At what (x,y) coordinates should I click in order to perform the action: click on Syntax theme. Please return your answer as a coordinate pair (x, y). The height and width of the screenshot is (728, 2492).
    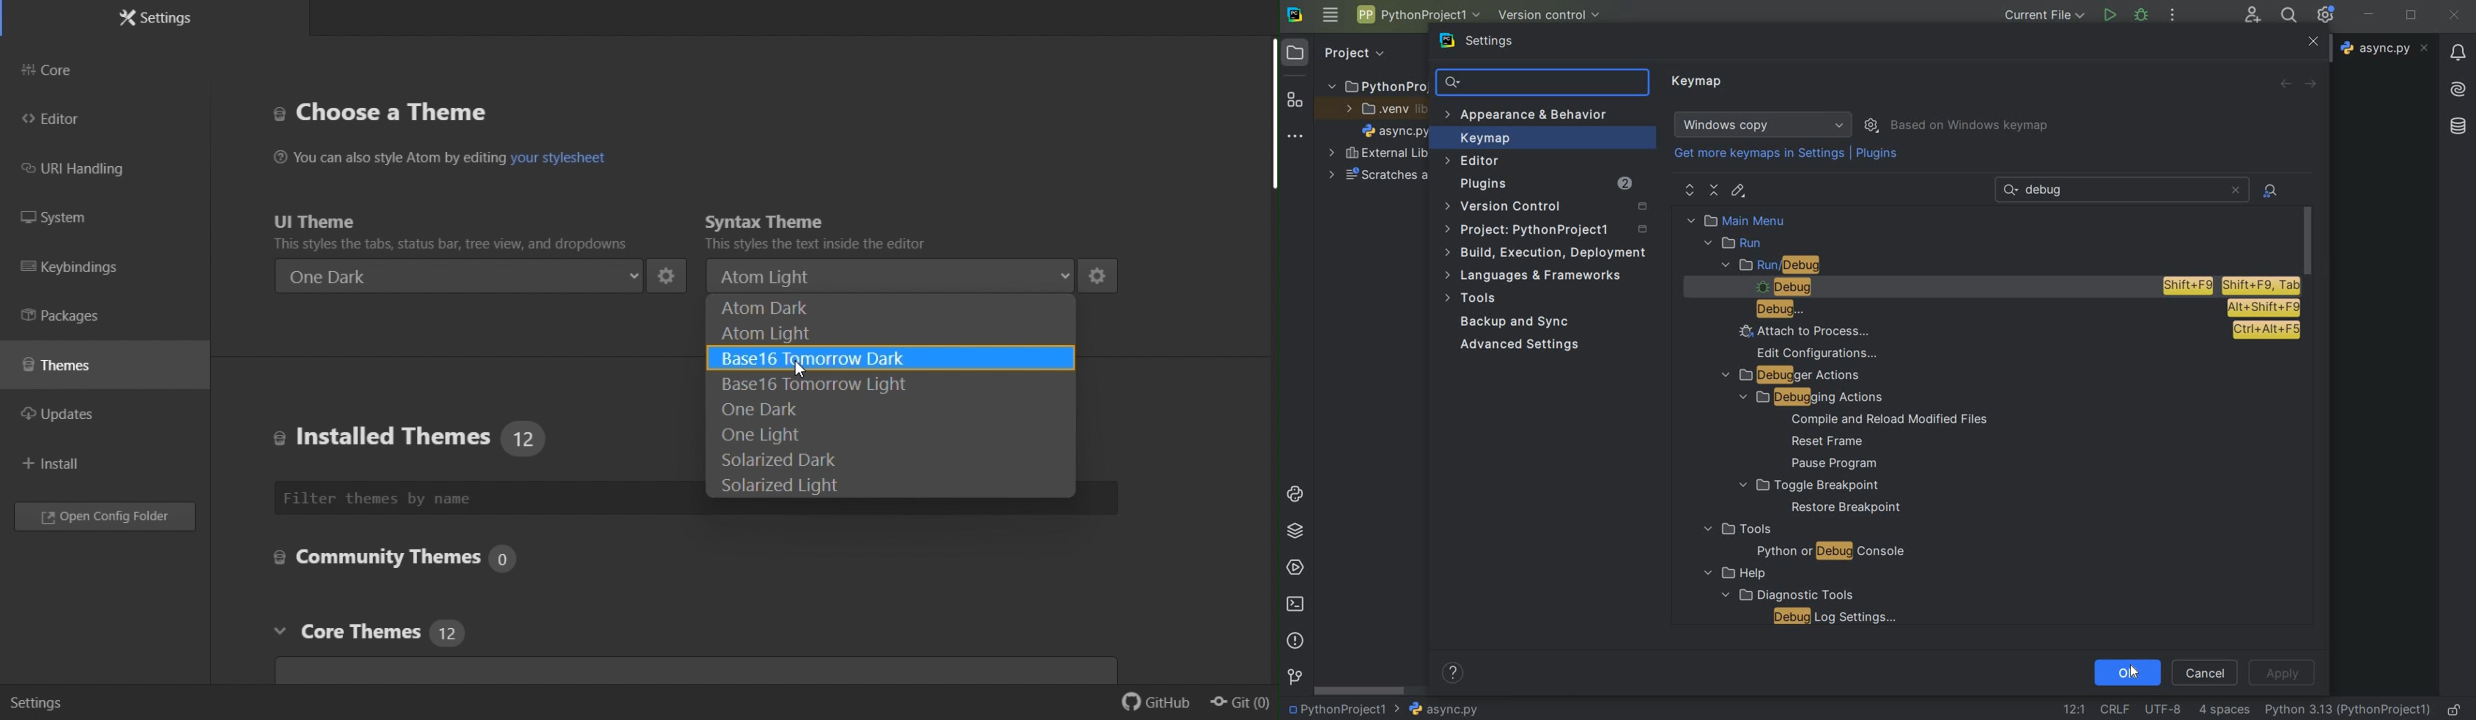
    Looking at the image, I should click on (866, 233).